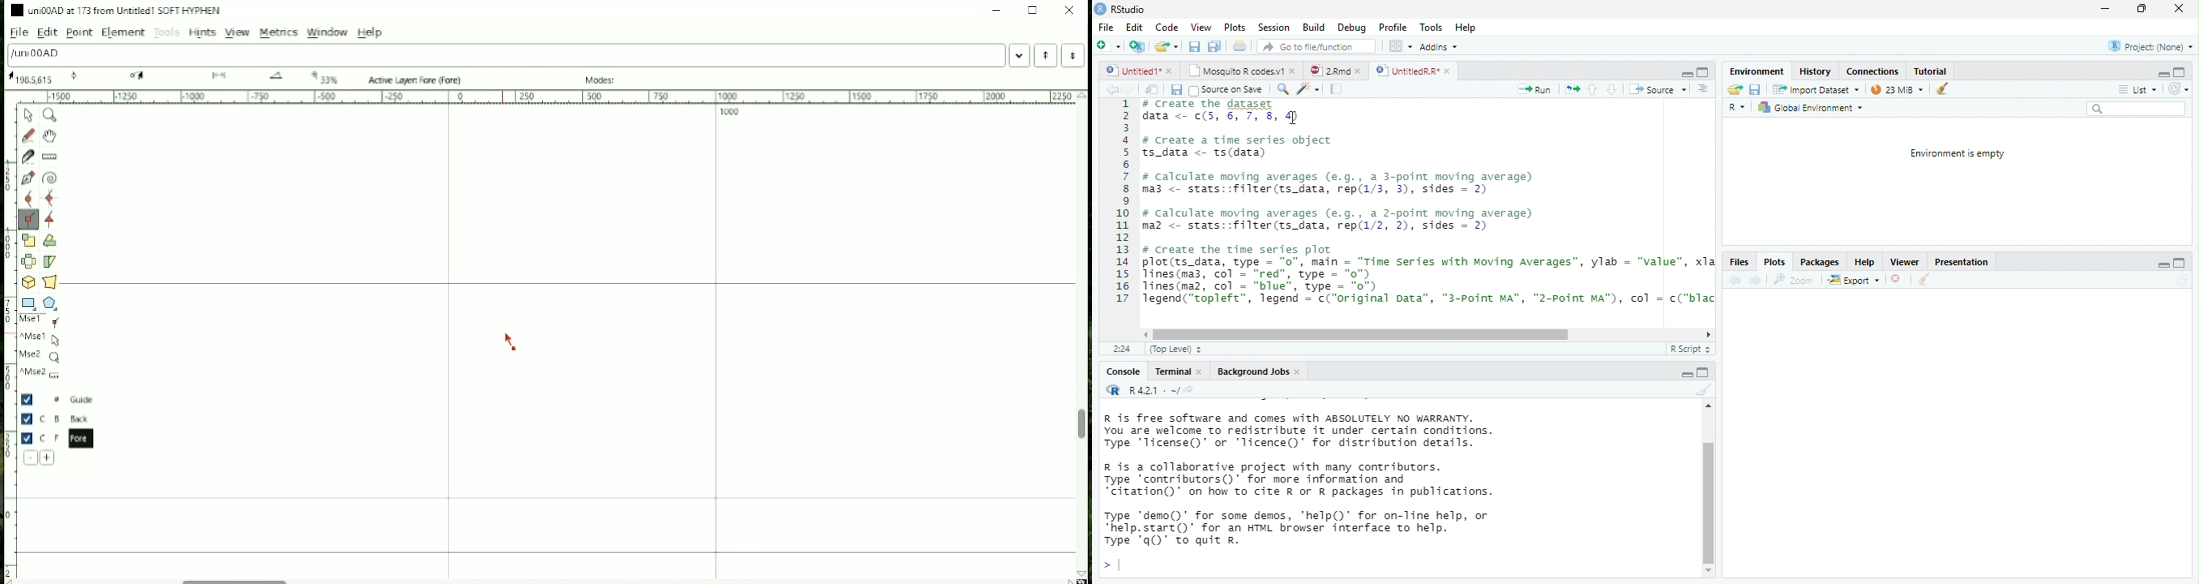 This screenshot has width=2212, height=588. What do you see at coordinates (1274, 27) in the screenshot?
I see `Session` at bounding box center [1274, 27].